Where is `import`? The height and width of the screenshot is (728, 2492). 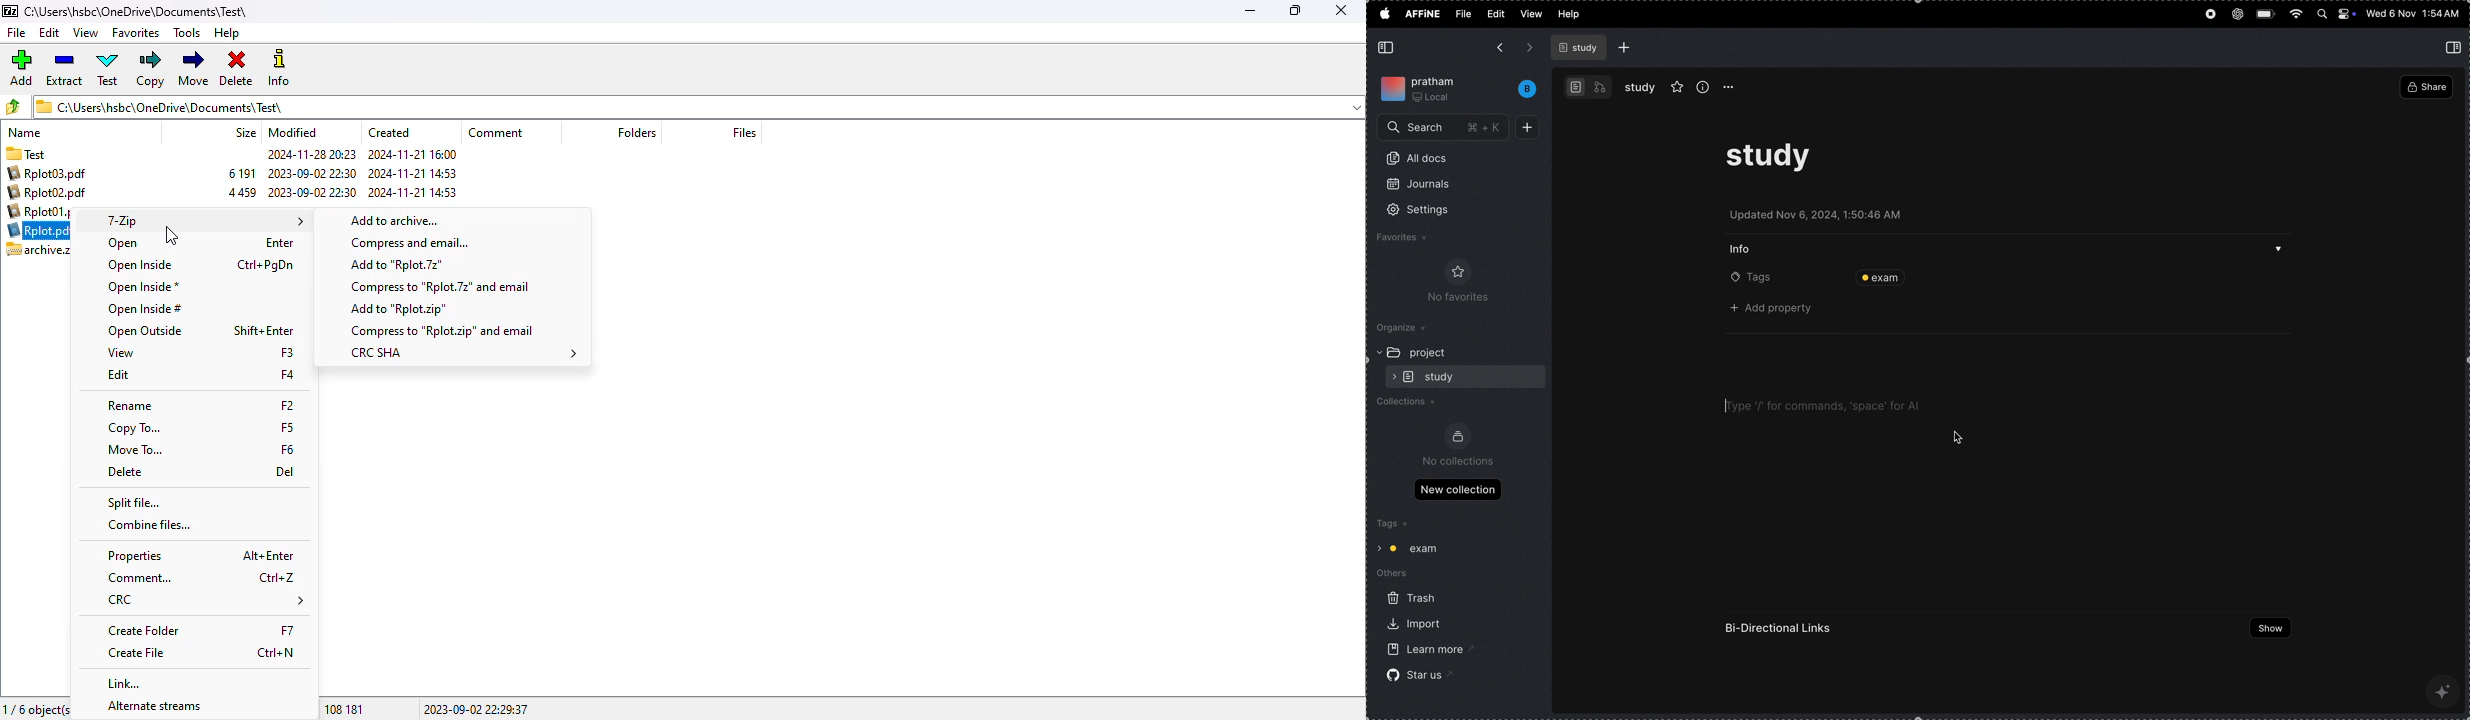 import is located at coordinates (1412, 626).